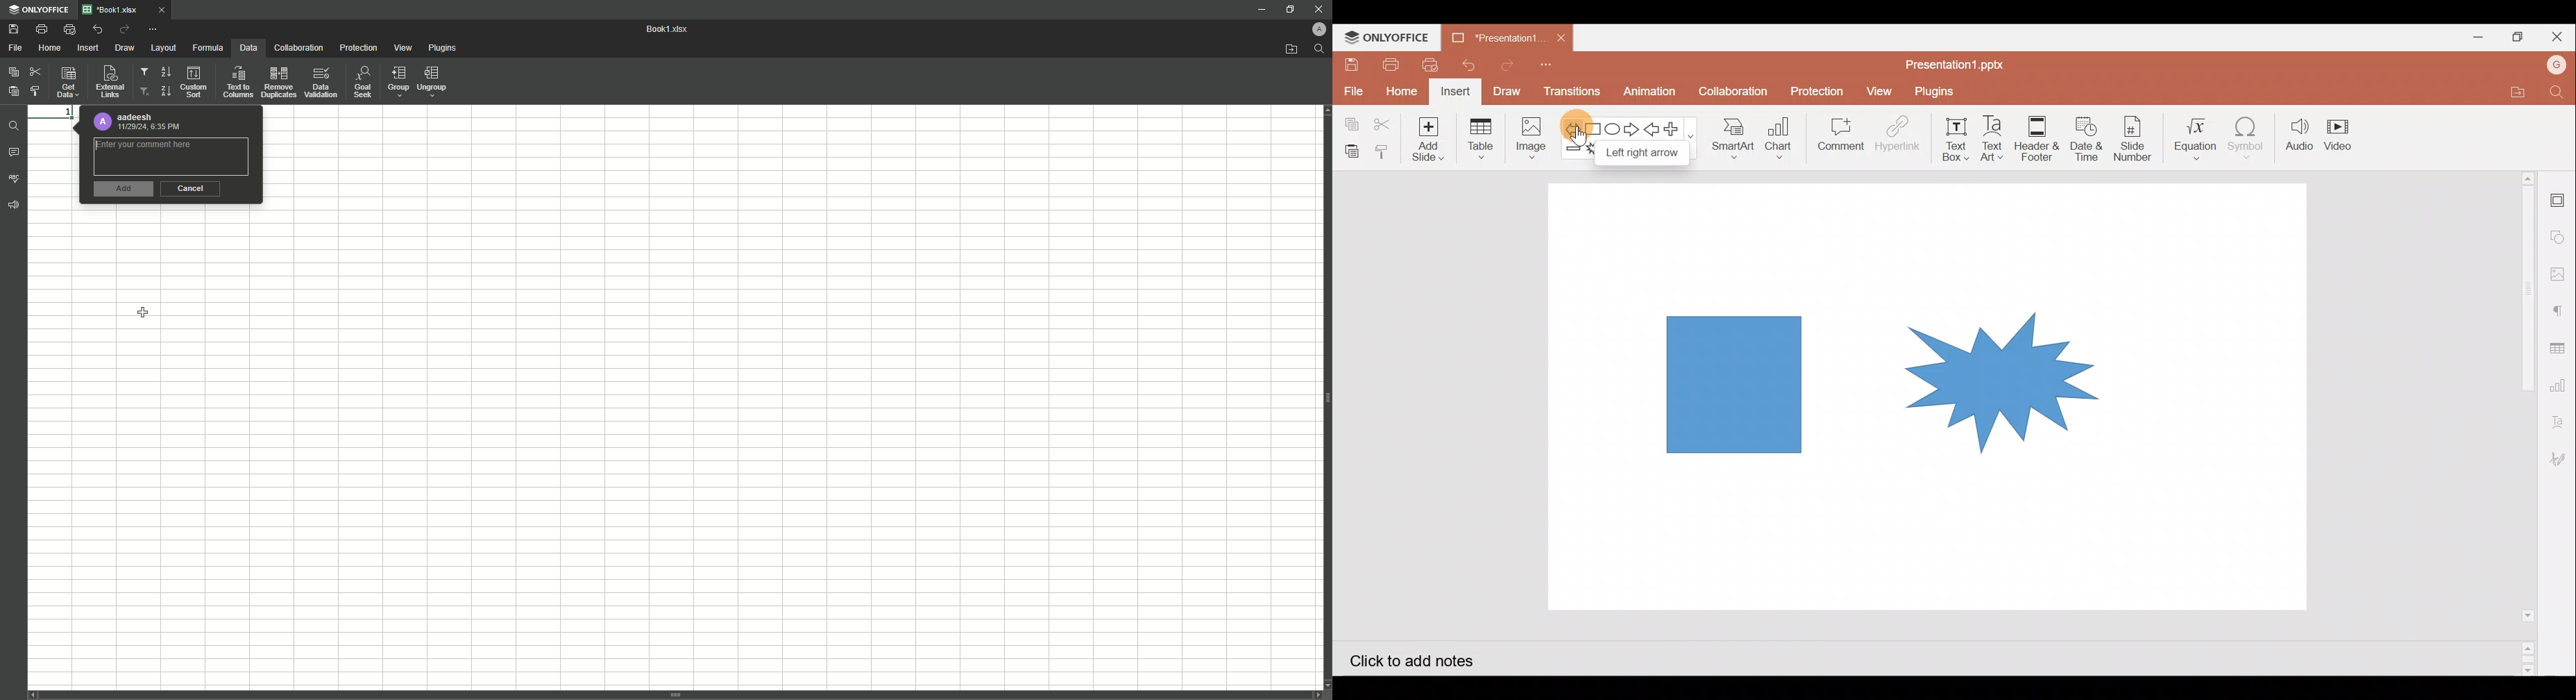  I want to click on More Options, so click(155, 28).